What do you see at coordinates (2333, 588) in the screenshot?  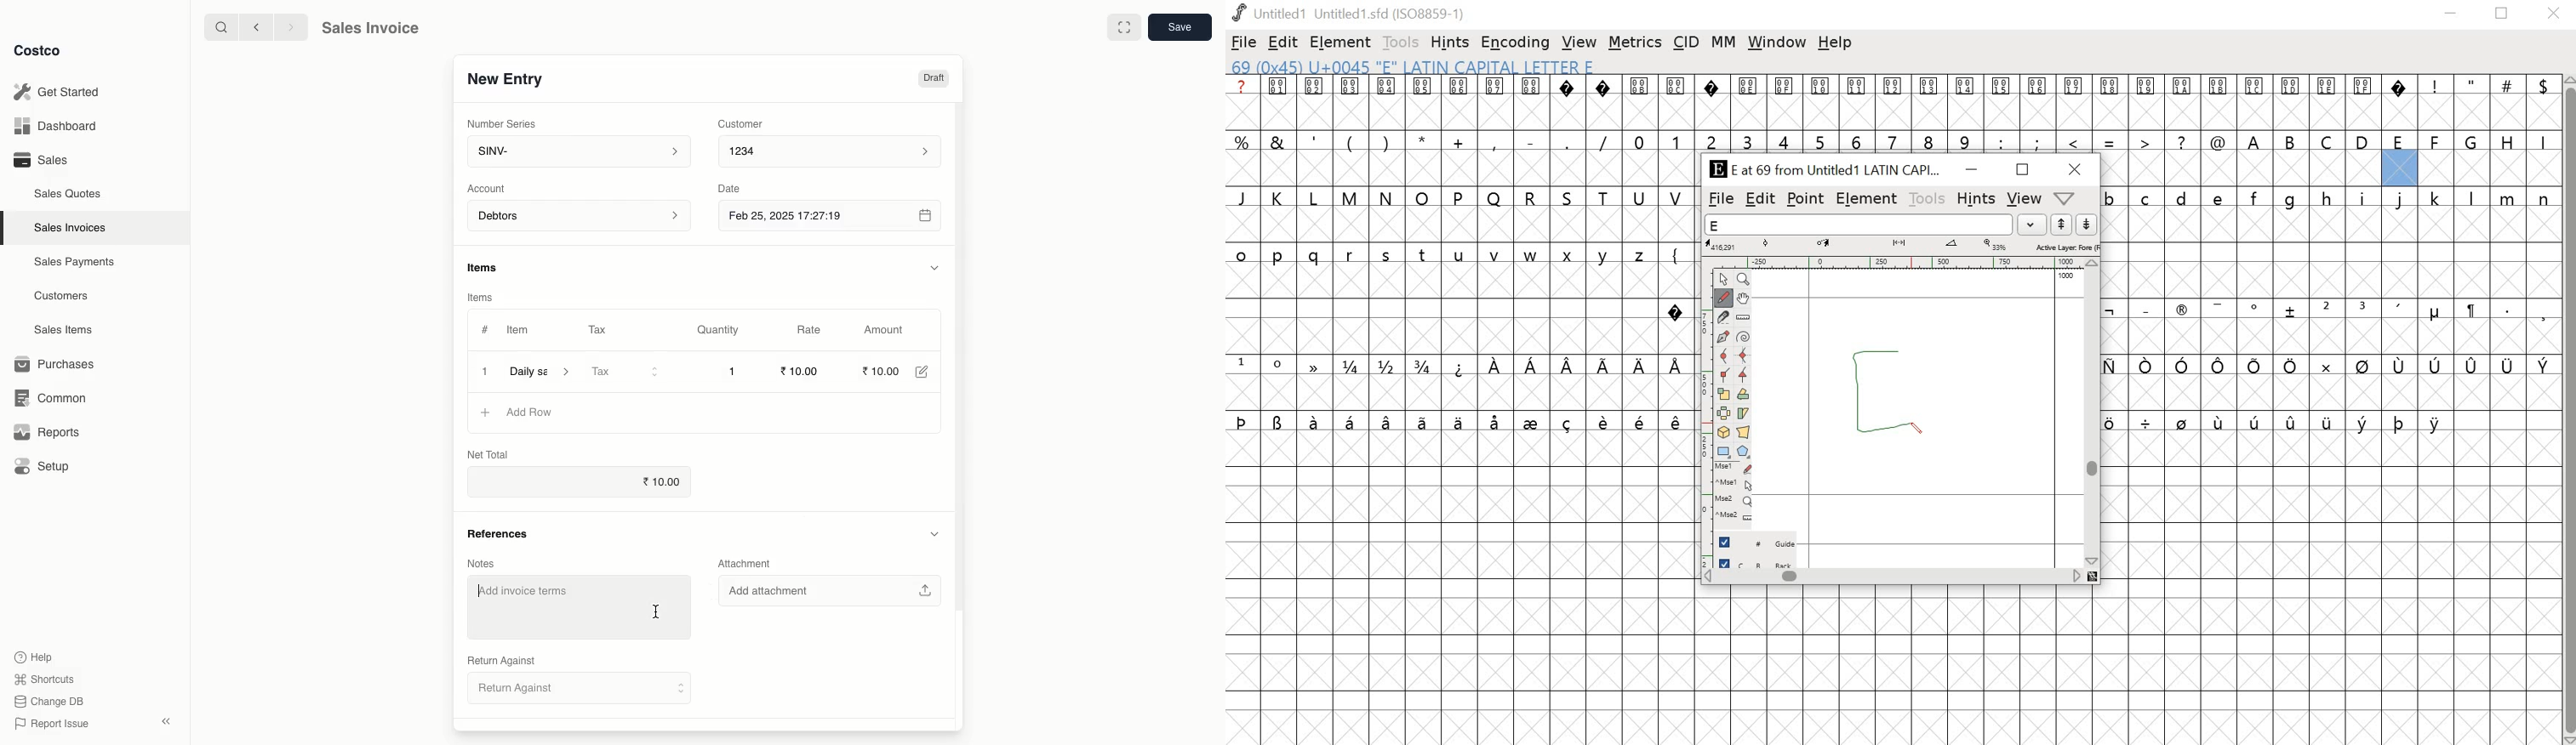 I see `empty cells` at bounding box center [2333, 588].